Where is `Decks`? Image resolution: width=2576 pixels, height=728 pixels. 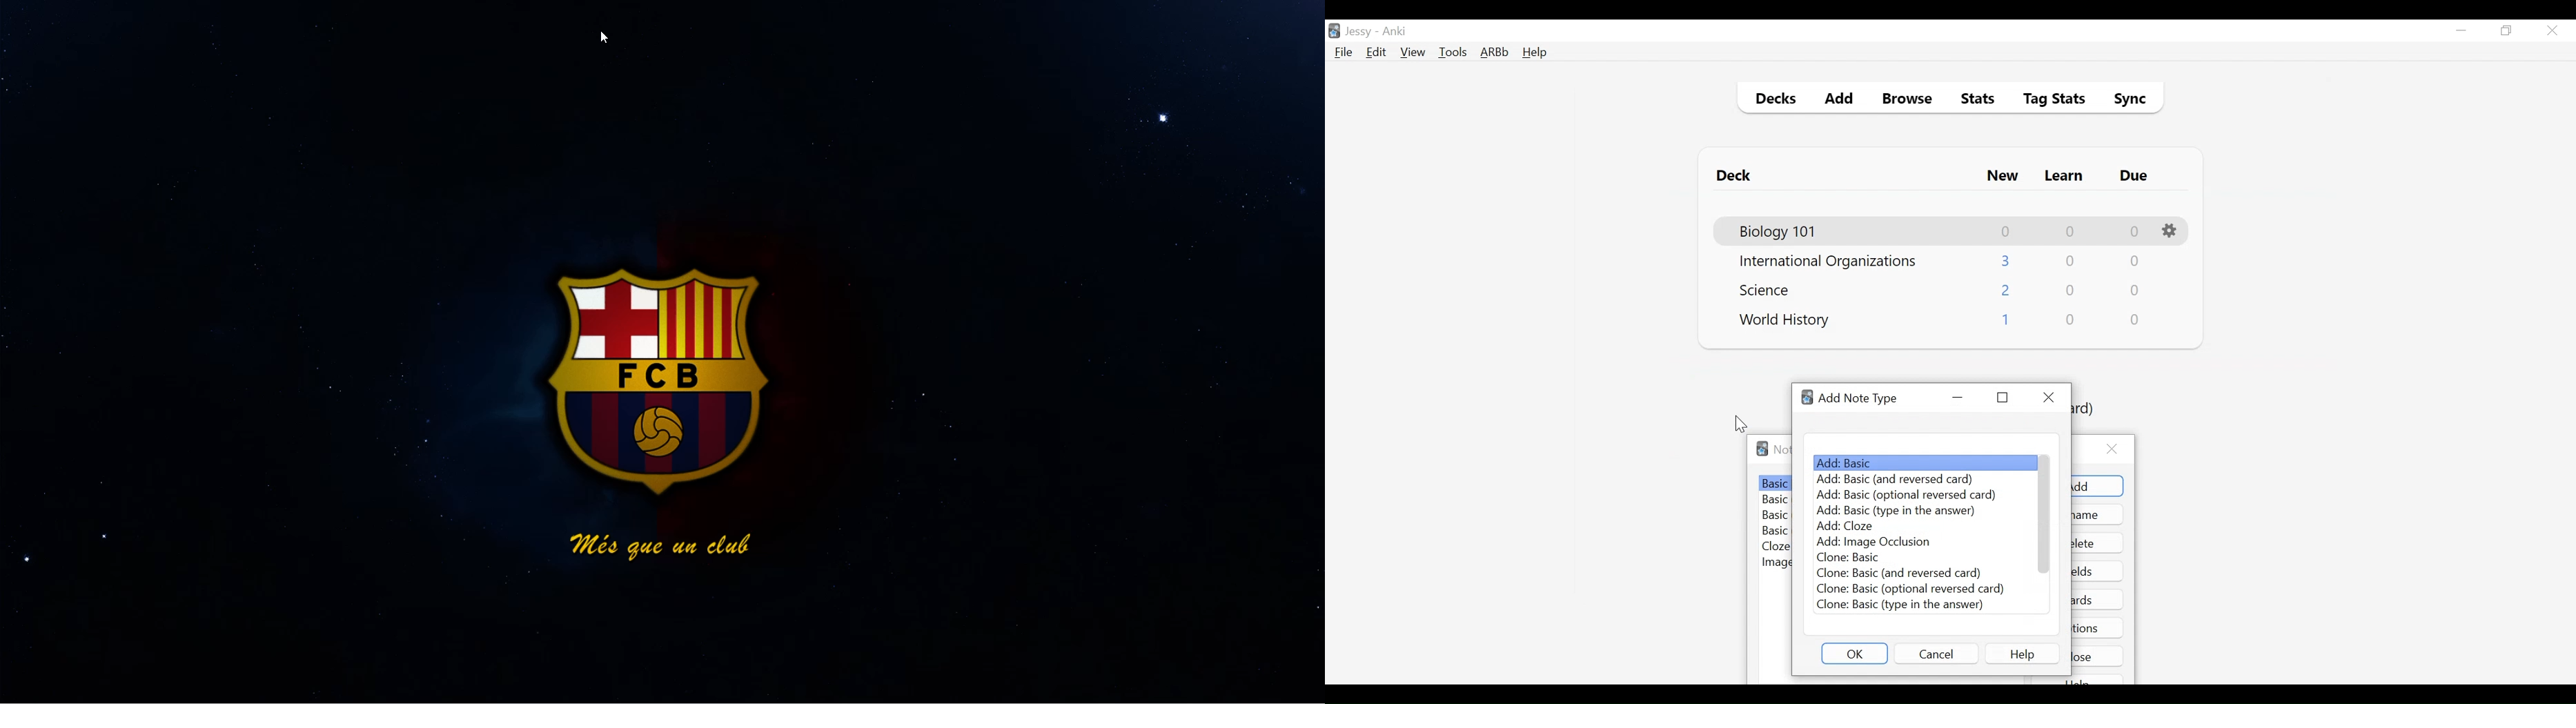
Decks is located at coordinates (1773, 100).